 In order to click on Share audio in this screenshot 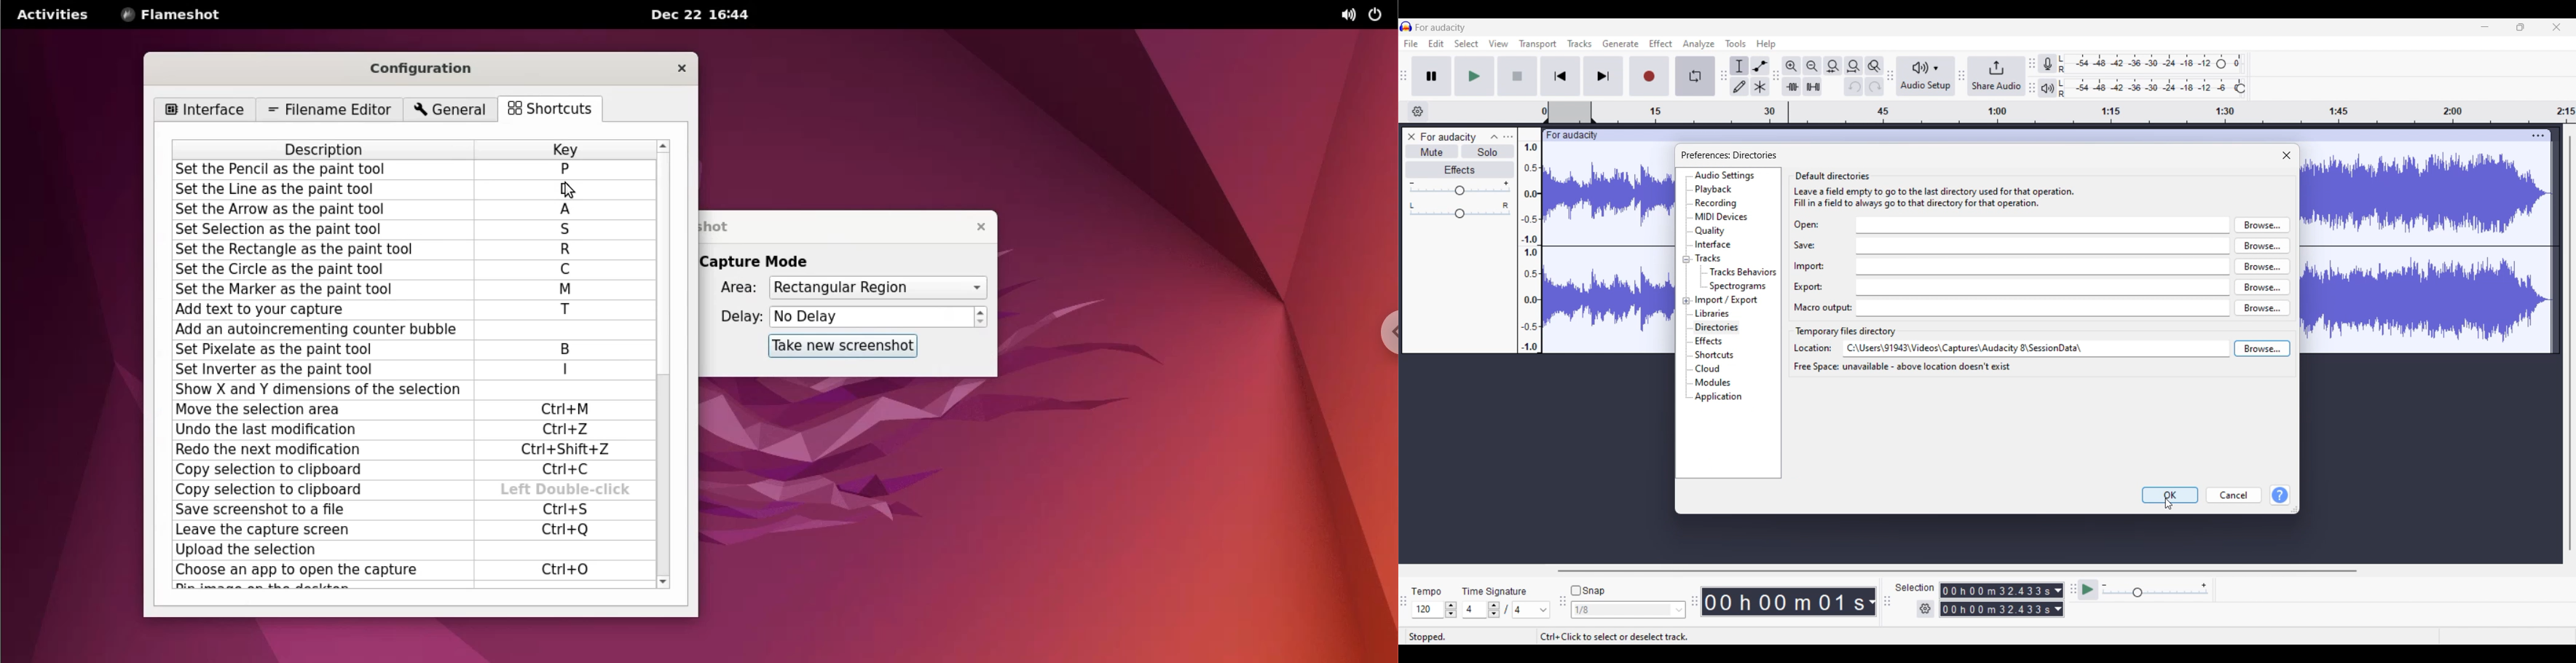, I will do `click(1997, 76)`.